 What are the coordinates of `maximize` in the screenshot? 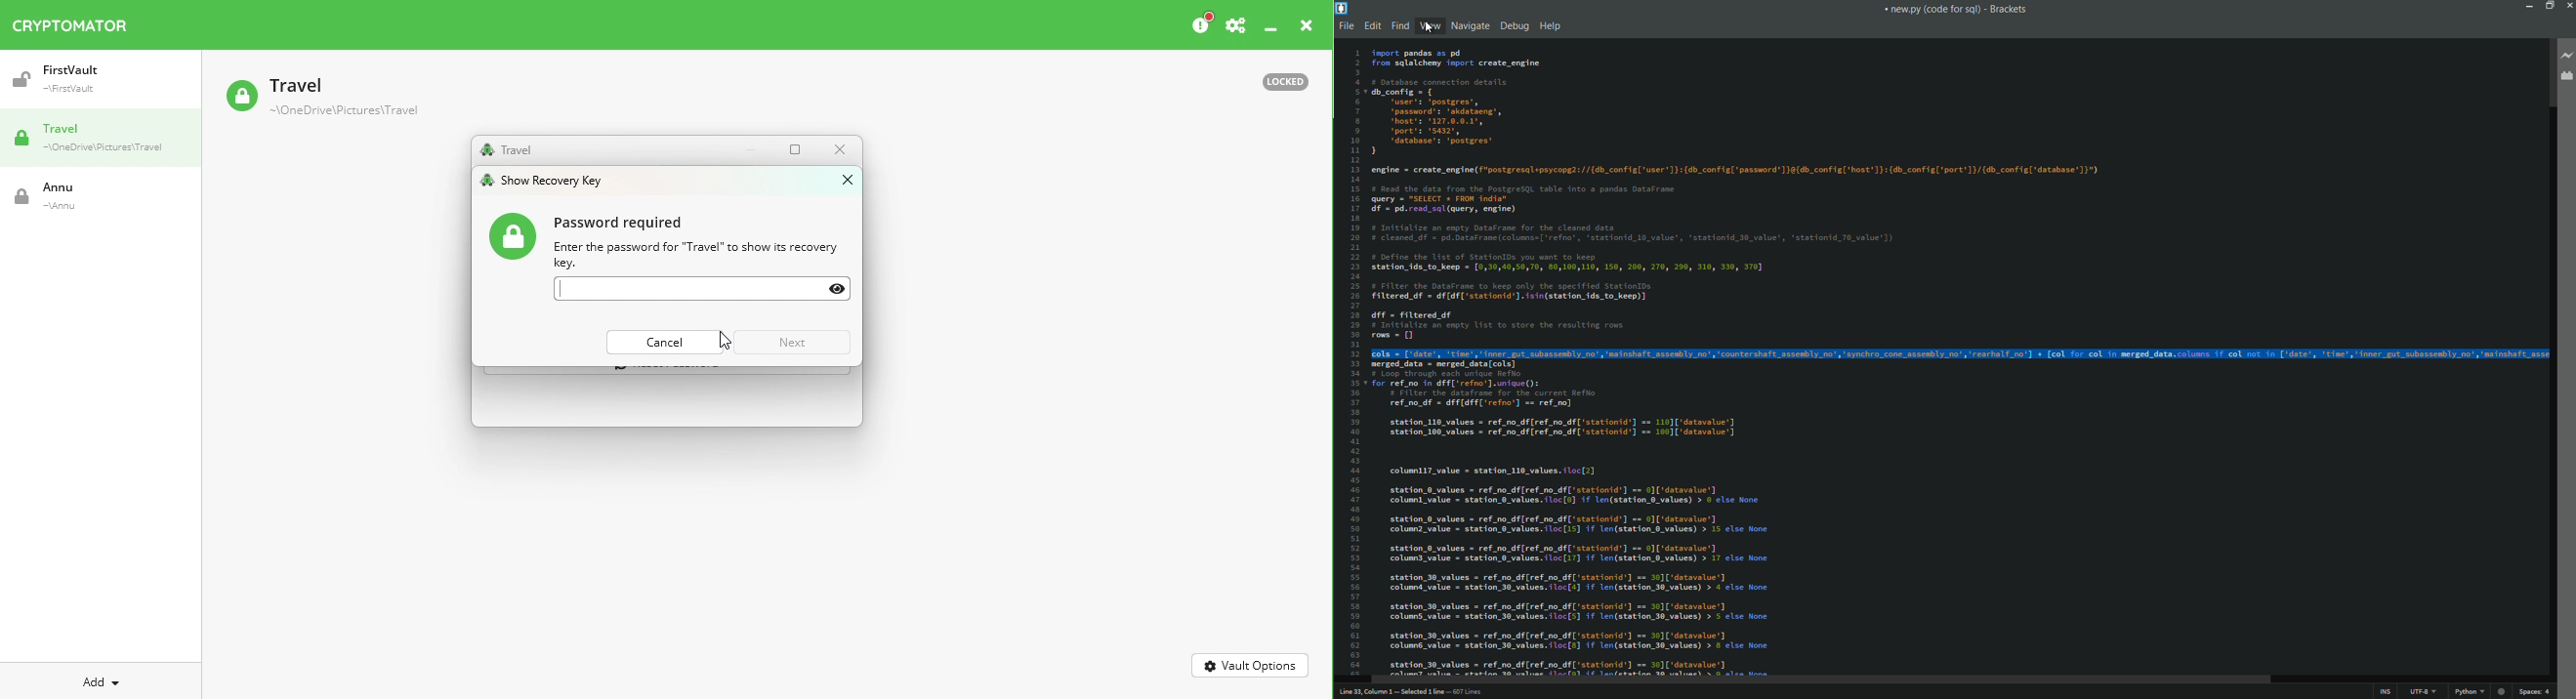 It's located at (2548, 5).